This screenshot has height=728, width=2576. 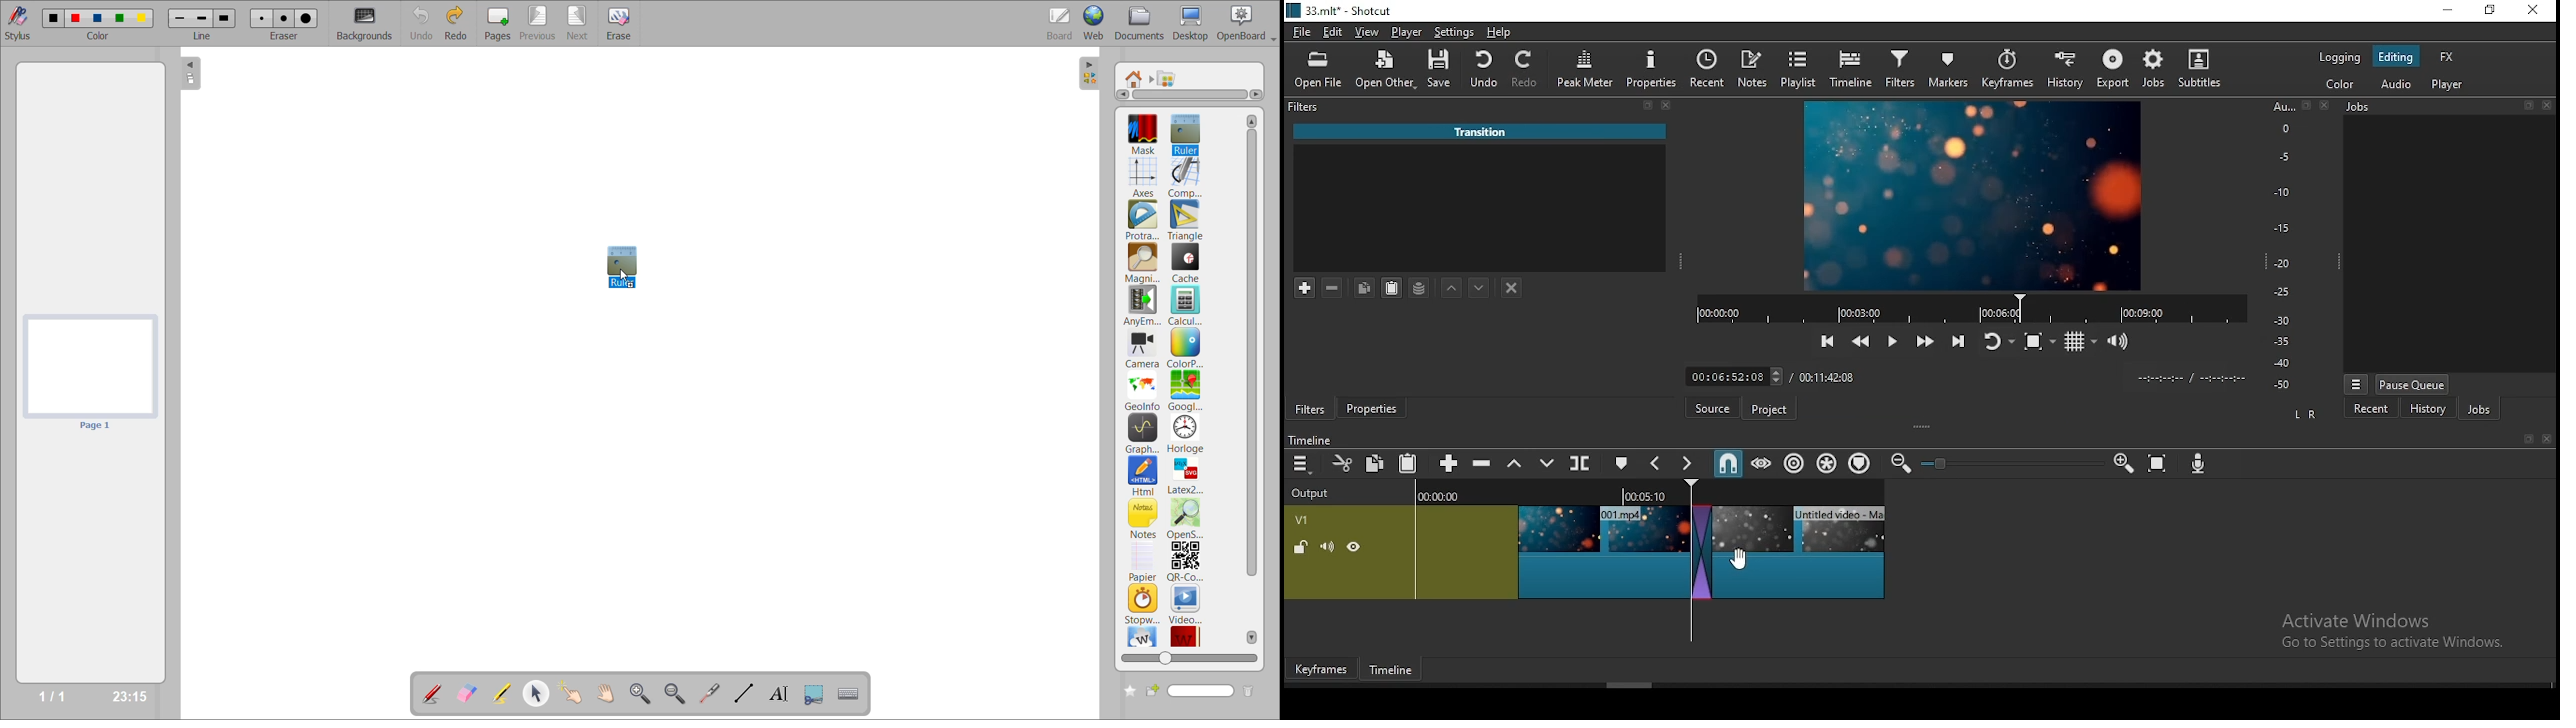 What do you see at coordinates (1583, 465) in the screenshot?
I see `split at playhead` at bounding box center [1583, 465].